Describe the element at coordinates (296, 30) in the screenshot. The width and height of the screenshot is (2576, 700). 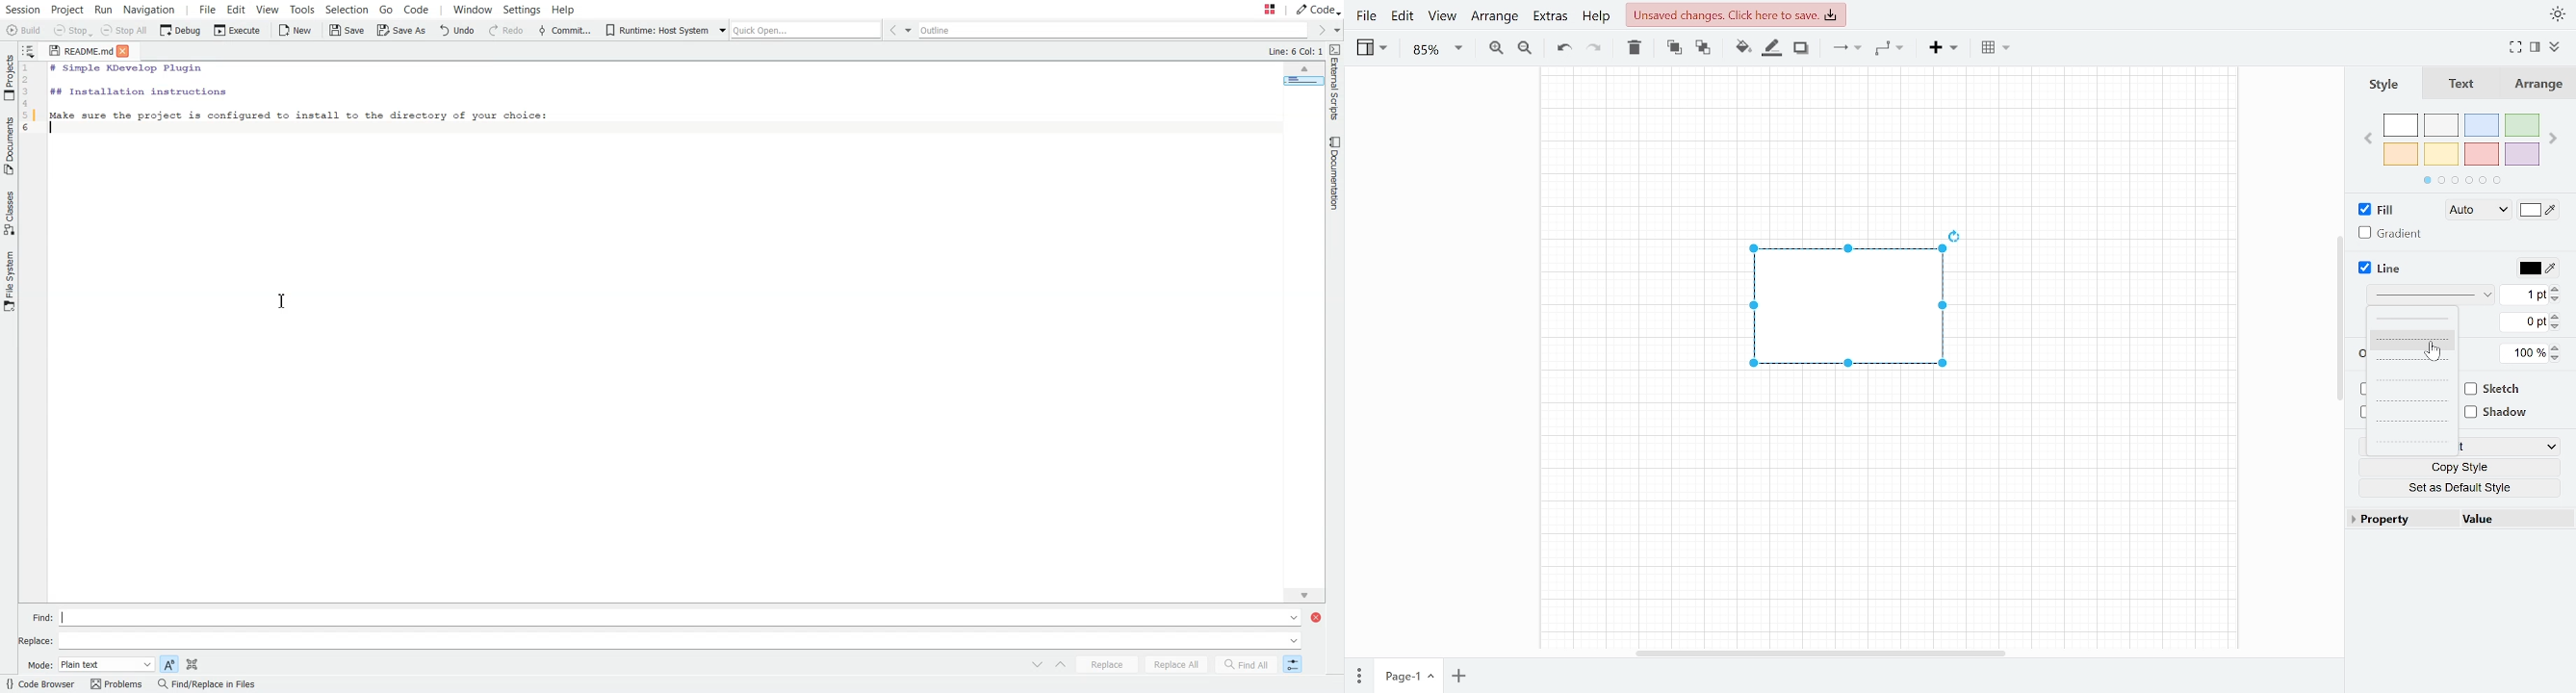
I see `New` at that location.